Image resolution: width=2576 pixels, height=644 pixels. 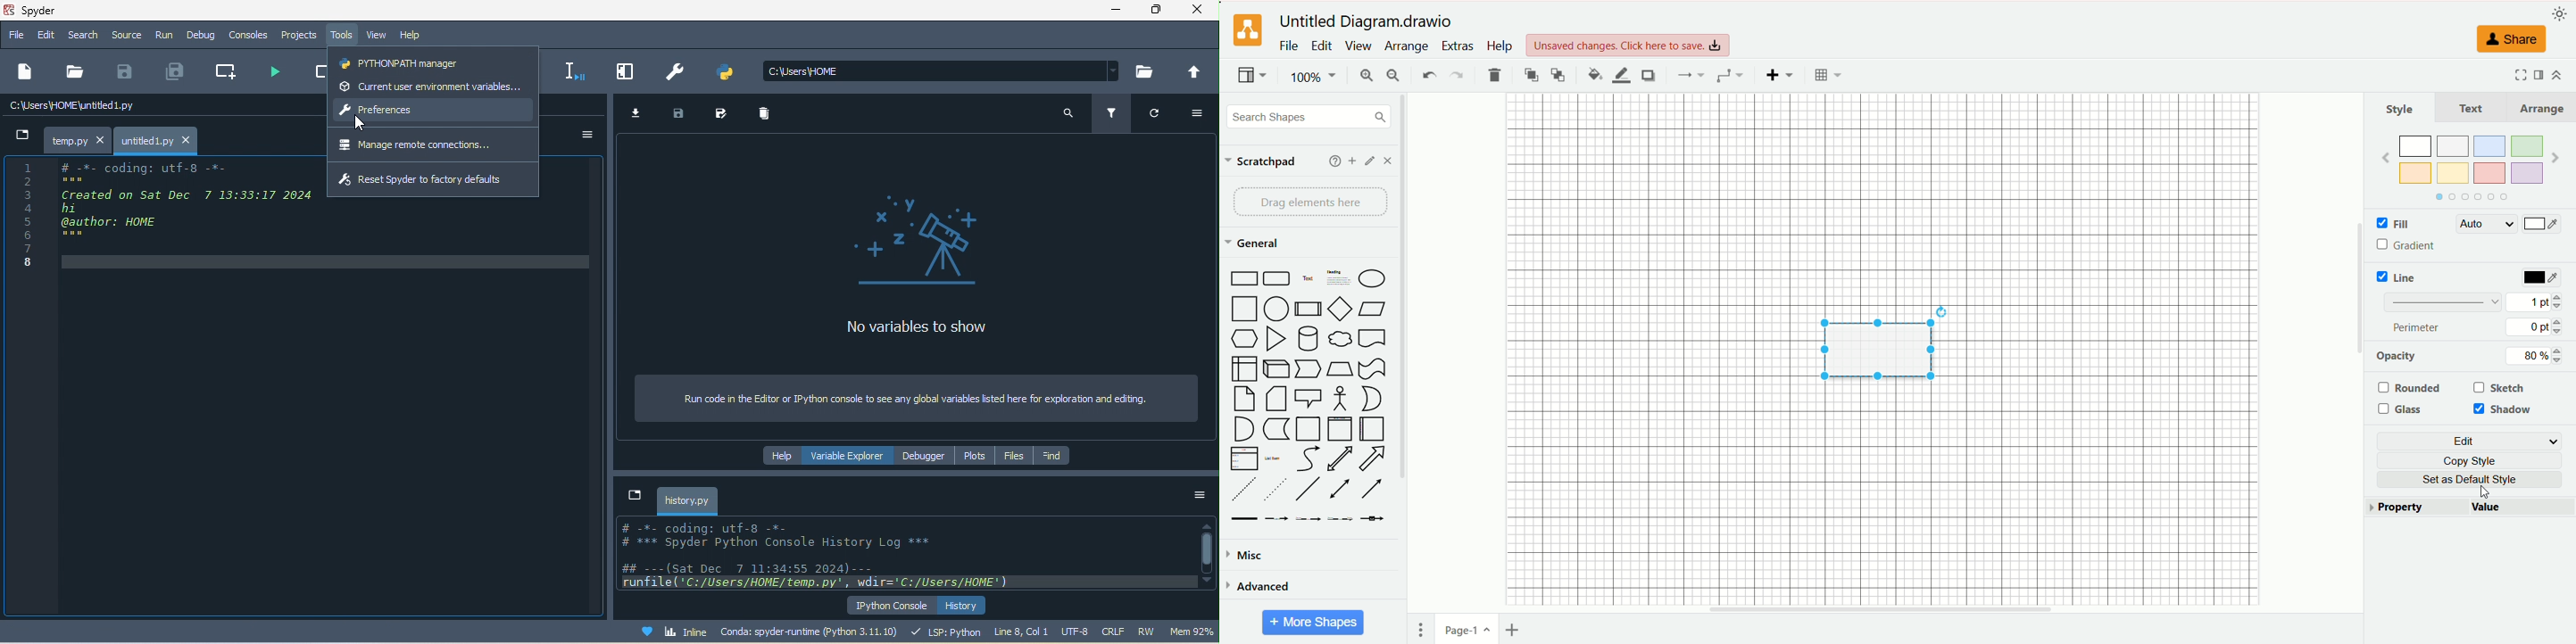 What do you see at coordinates (1621, 76) in the screenshot?
I see `line color` at bounding box center [1621, 76].